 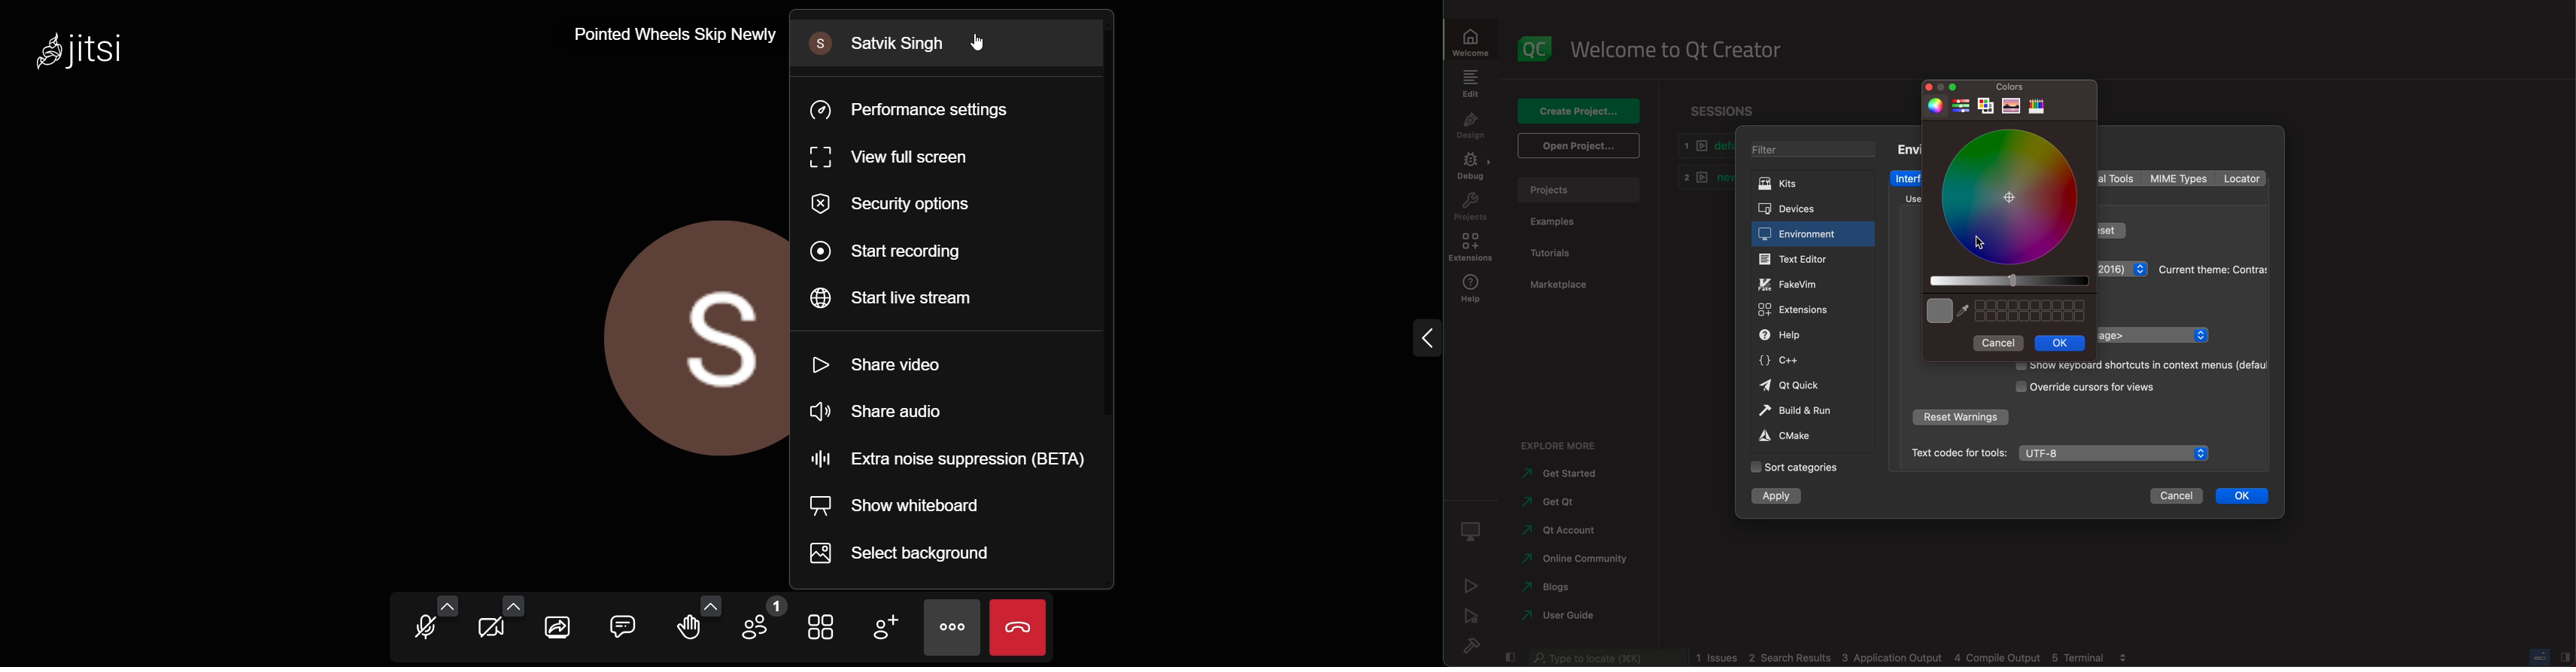 I want to click on theme, so click(x=2212, y=268).